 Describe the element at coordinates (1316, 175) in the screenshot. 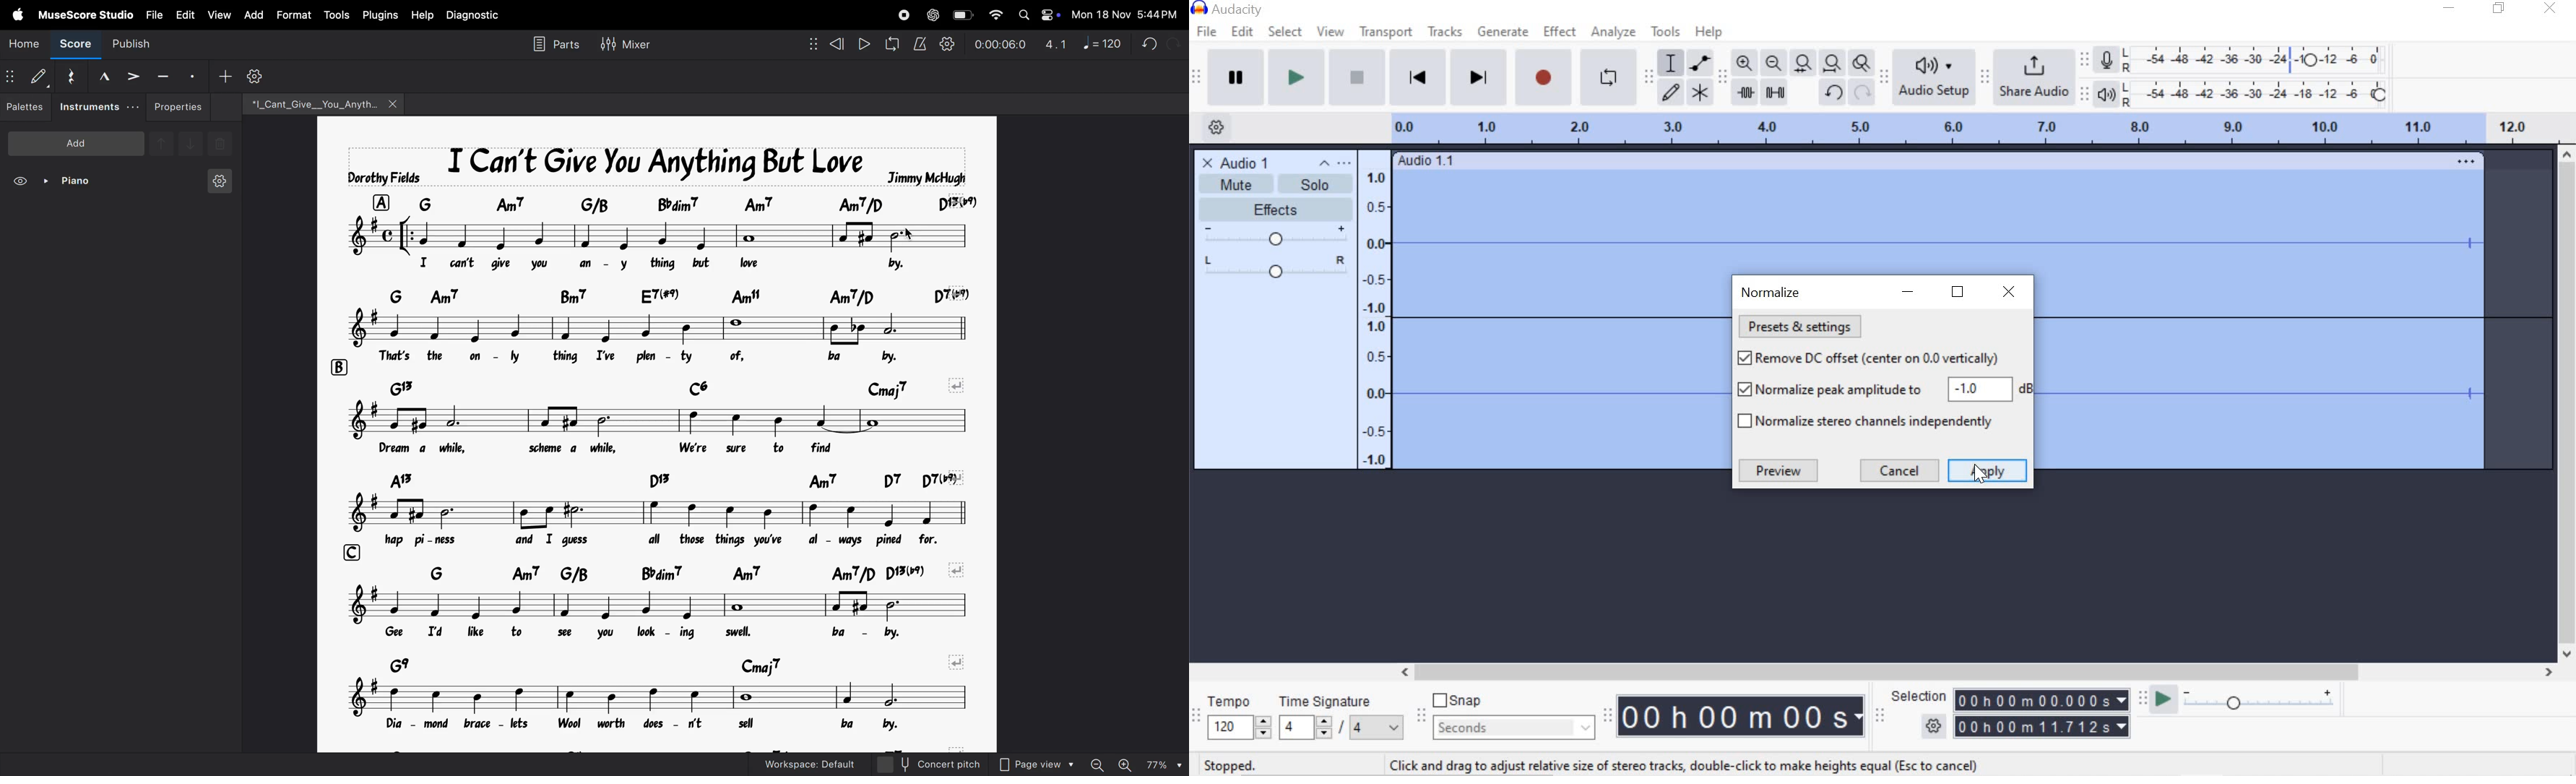

I see `solo` at that location.